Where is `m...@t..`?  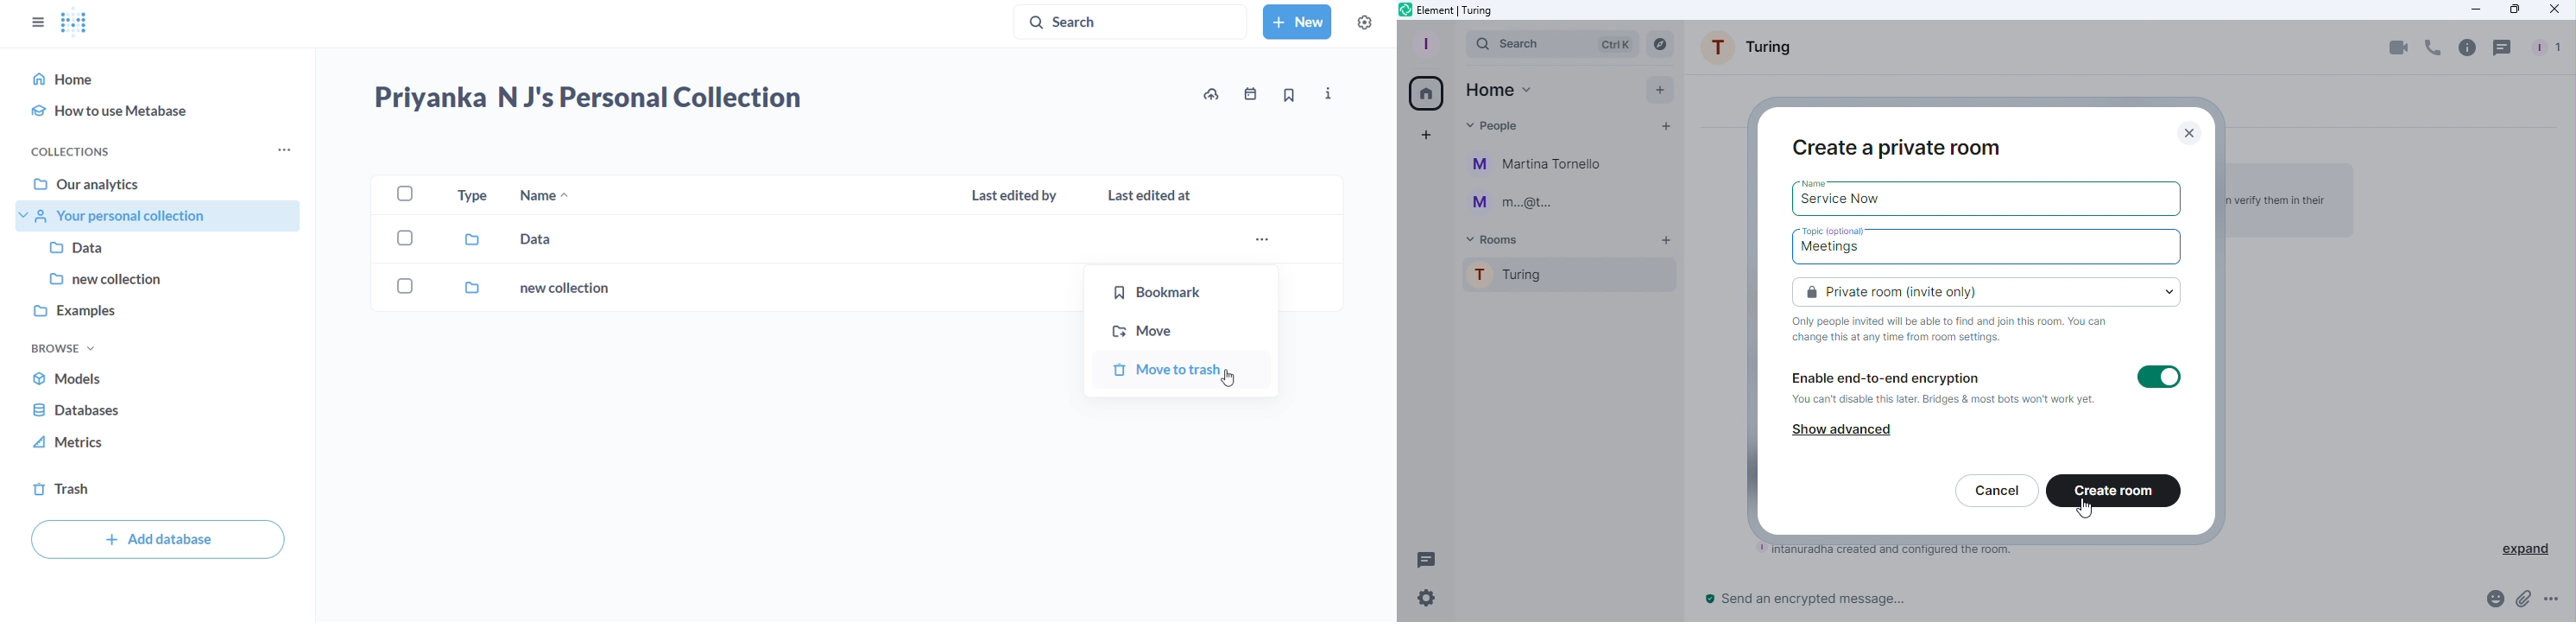
m...@t.. is located at coordinates (1509, 203).